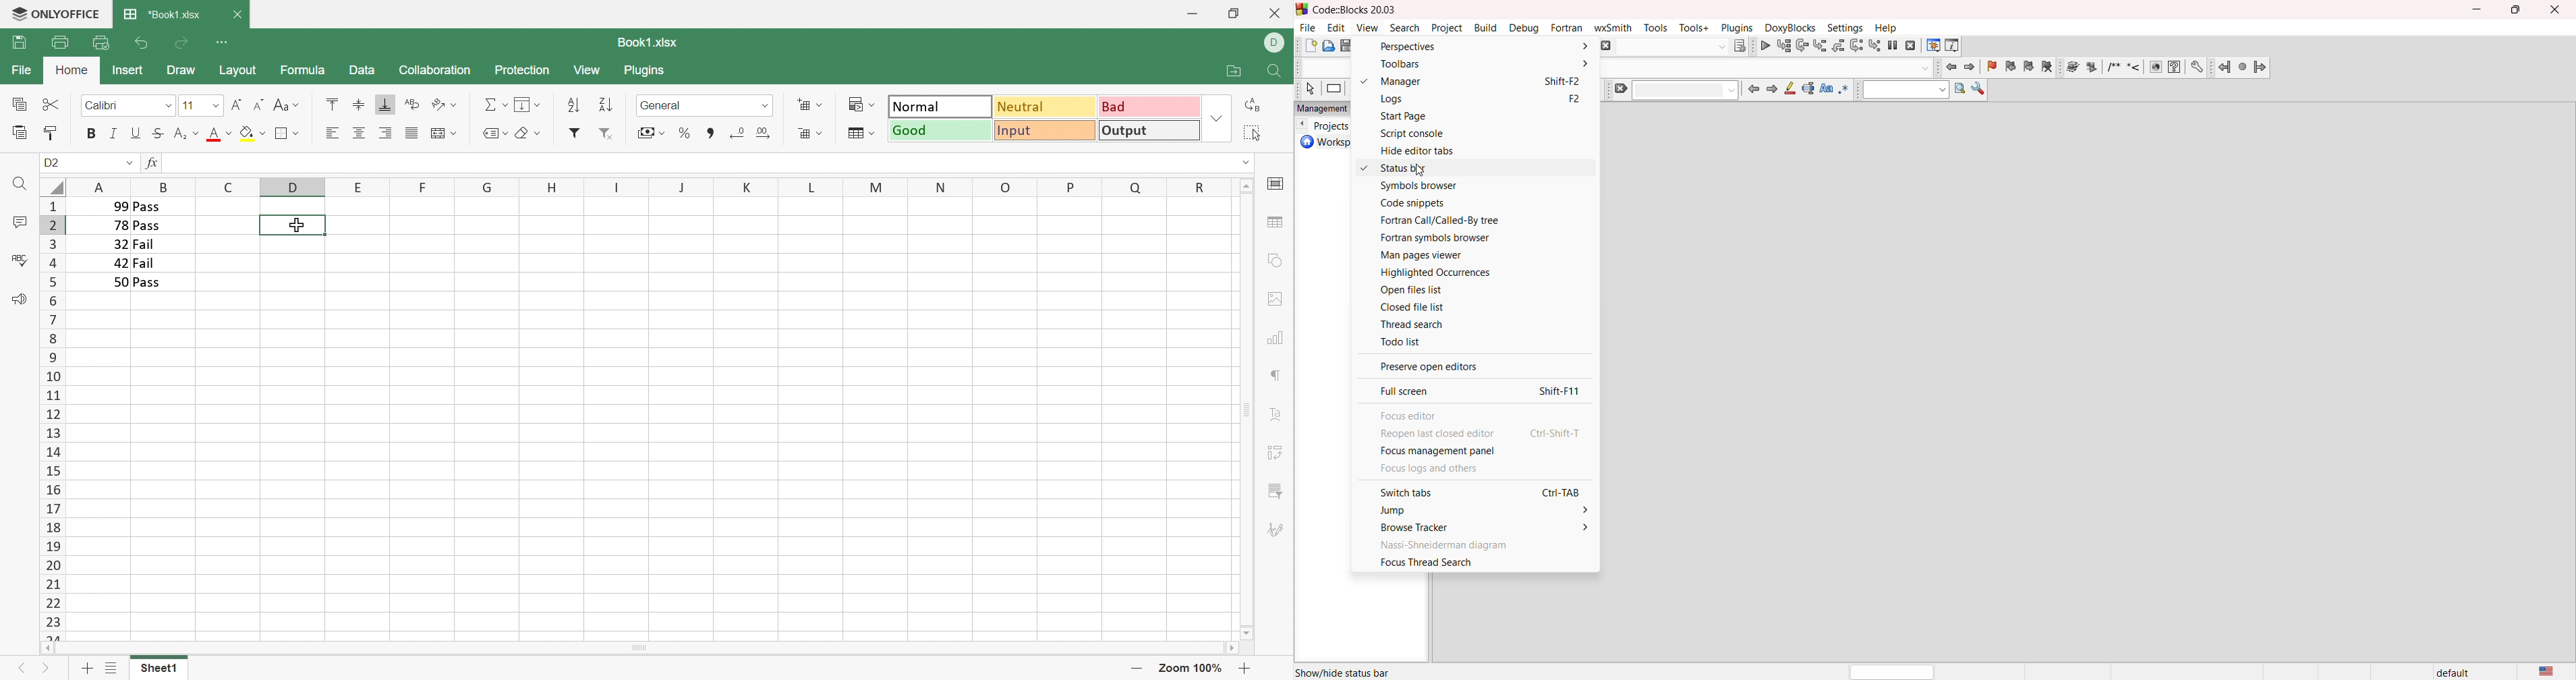  Describe the element at coordinates (573, 103) in the screenshot. I see `Sort descending` at that location.